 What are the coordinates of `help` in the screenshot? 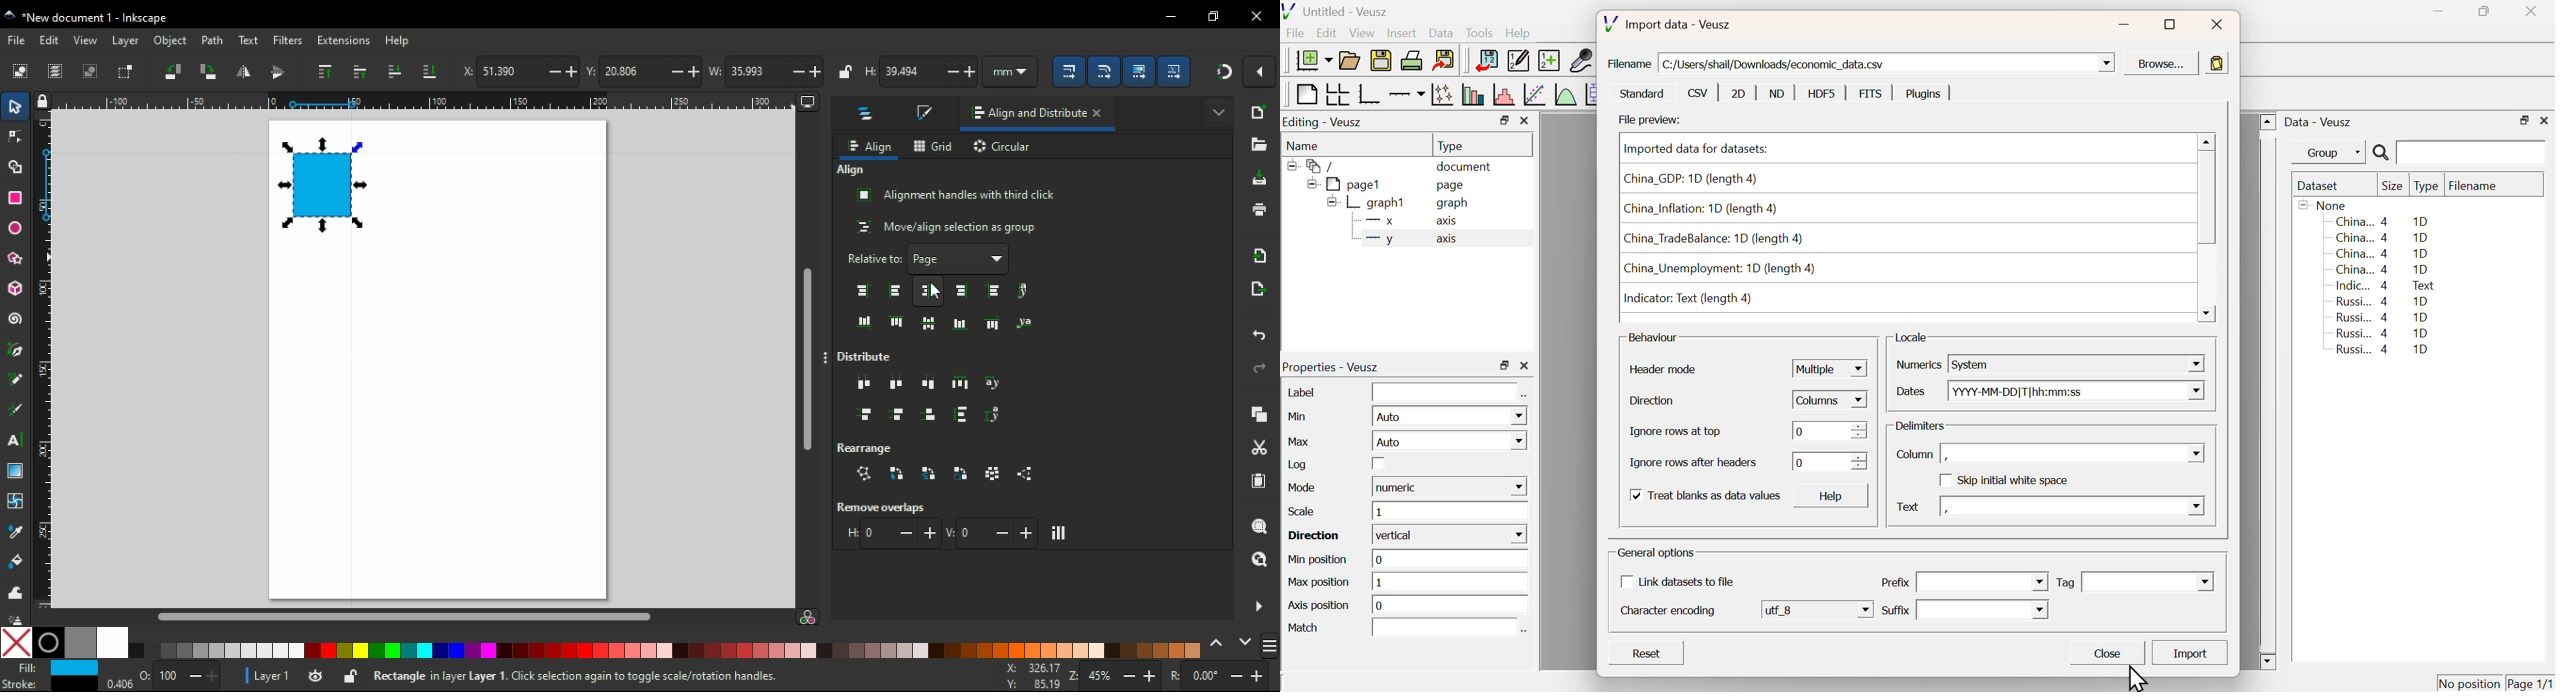 It's located at (398, 41).